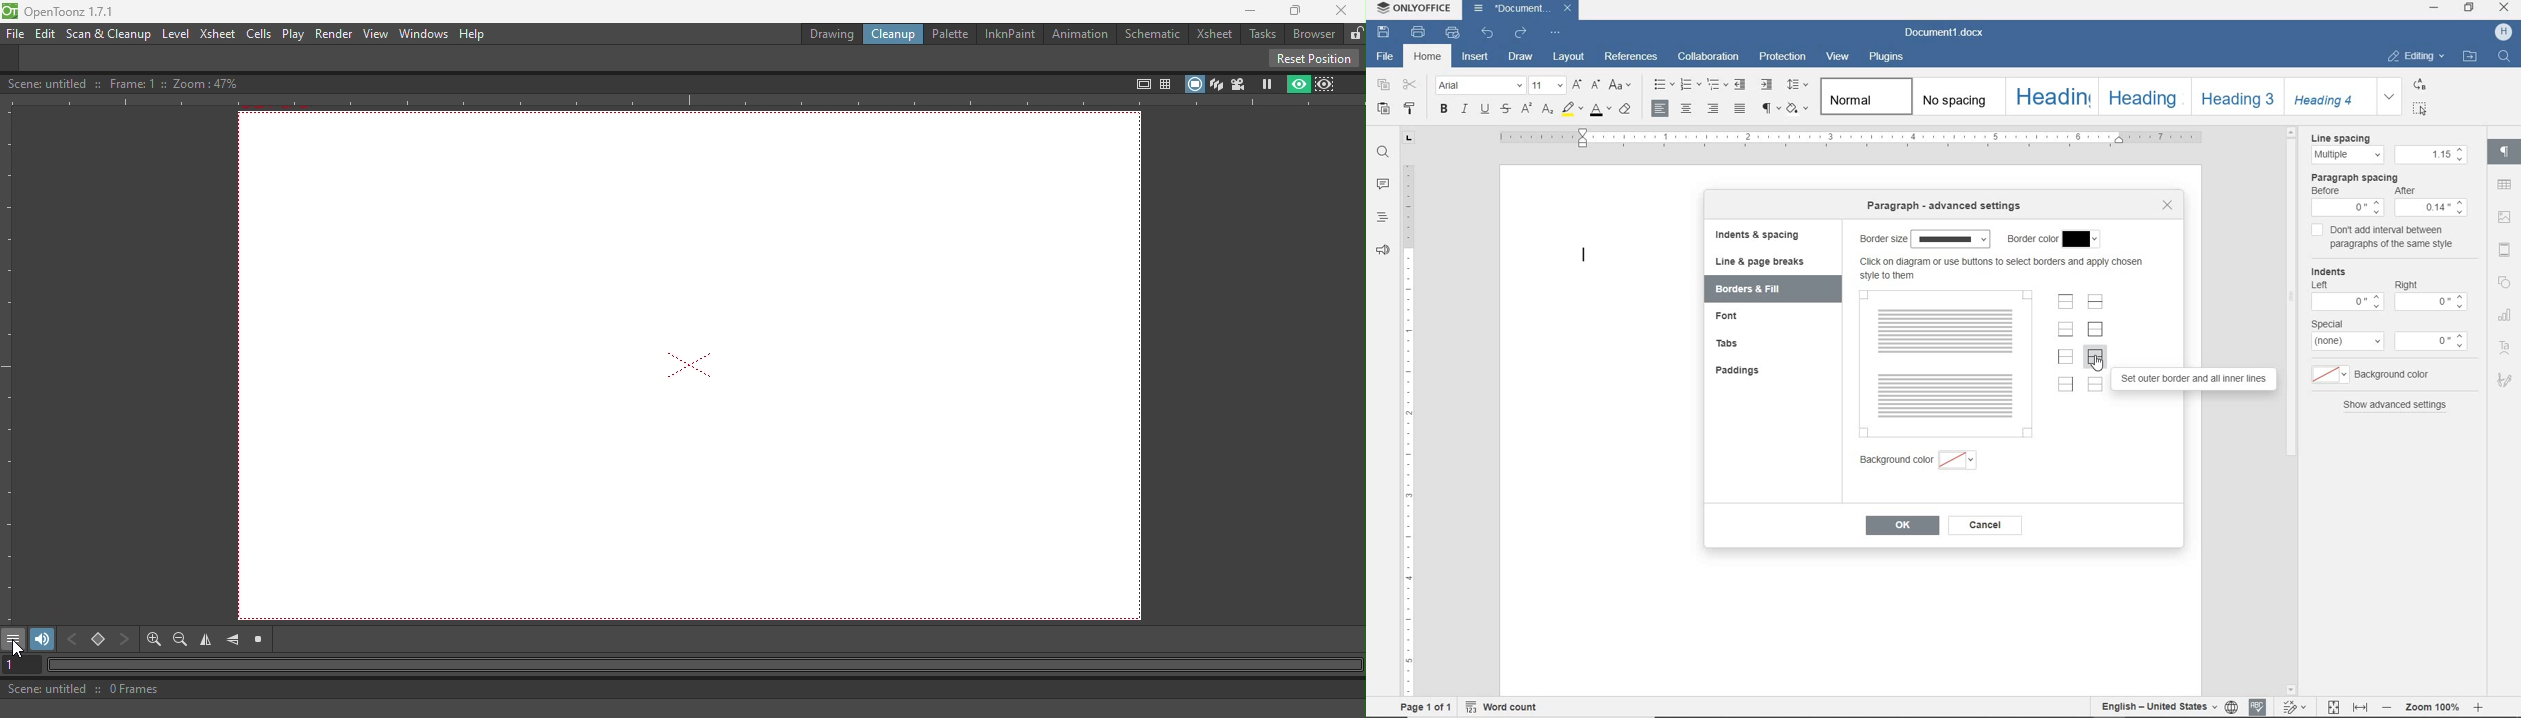  I want to click on Fit to page, so click(2334, 707).